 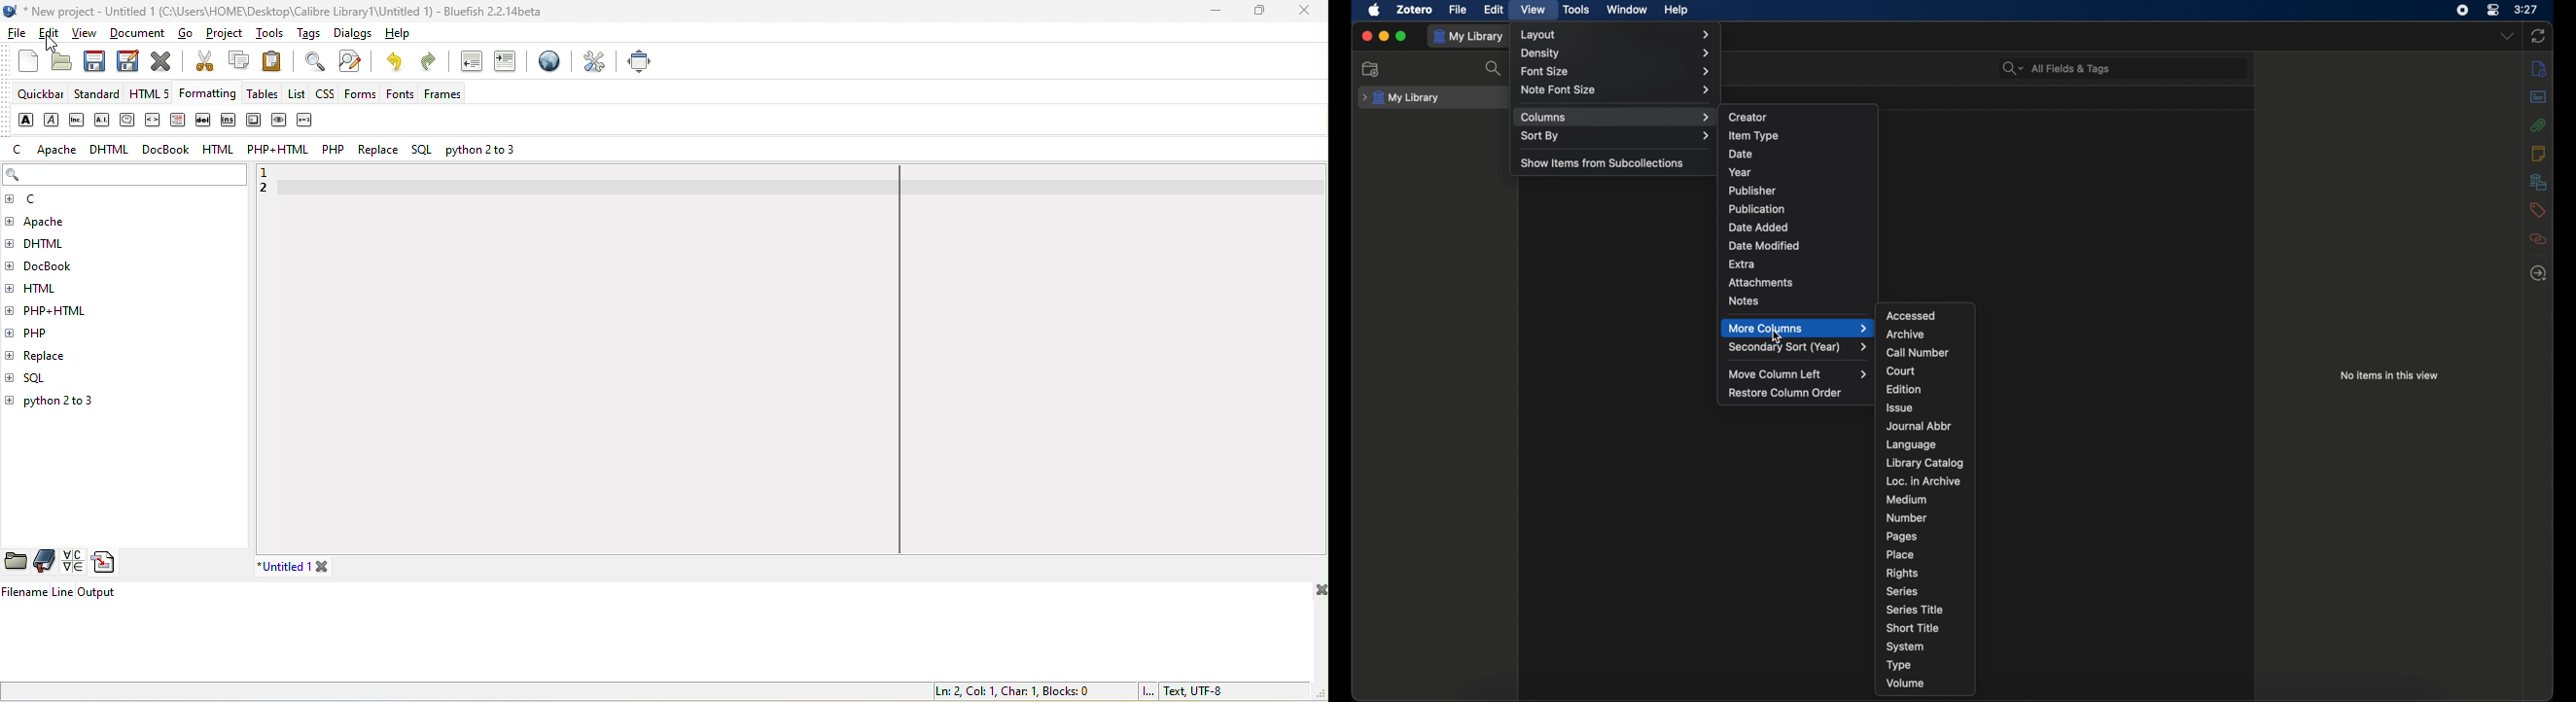 I want to click on c, so click(x=18, y=150).